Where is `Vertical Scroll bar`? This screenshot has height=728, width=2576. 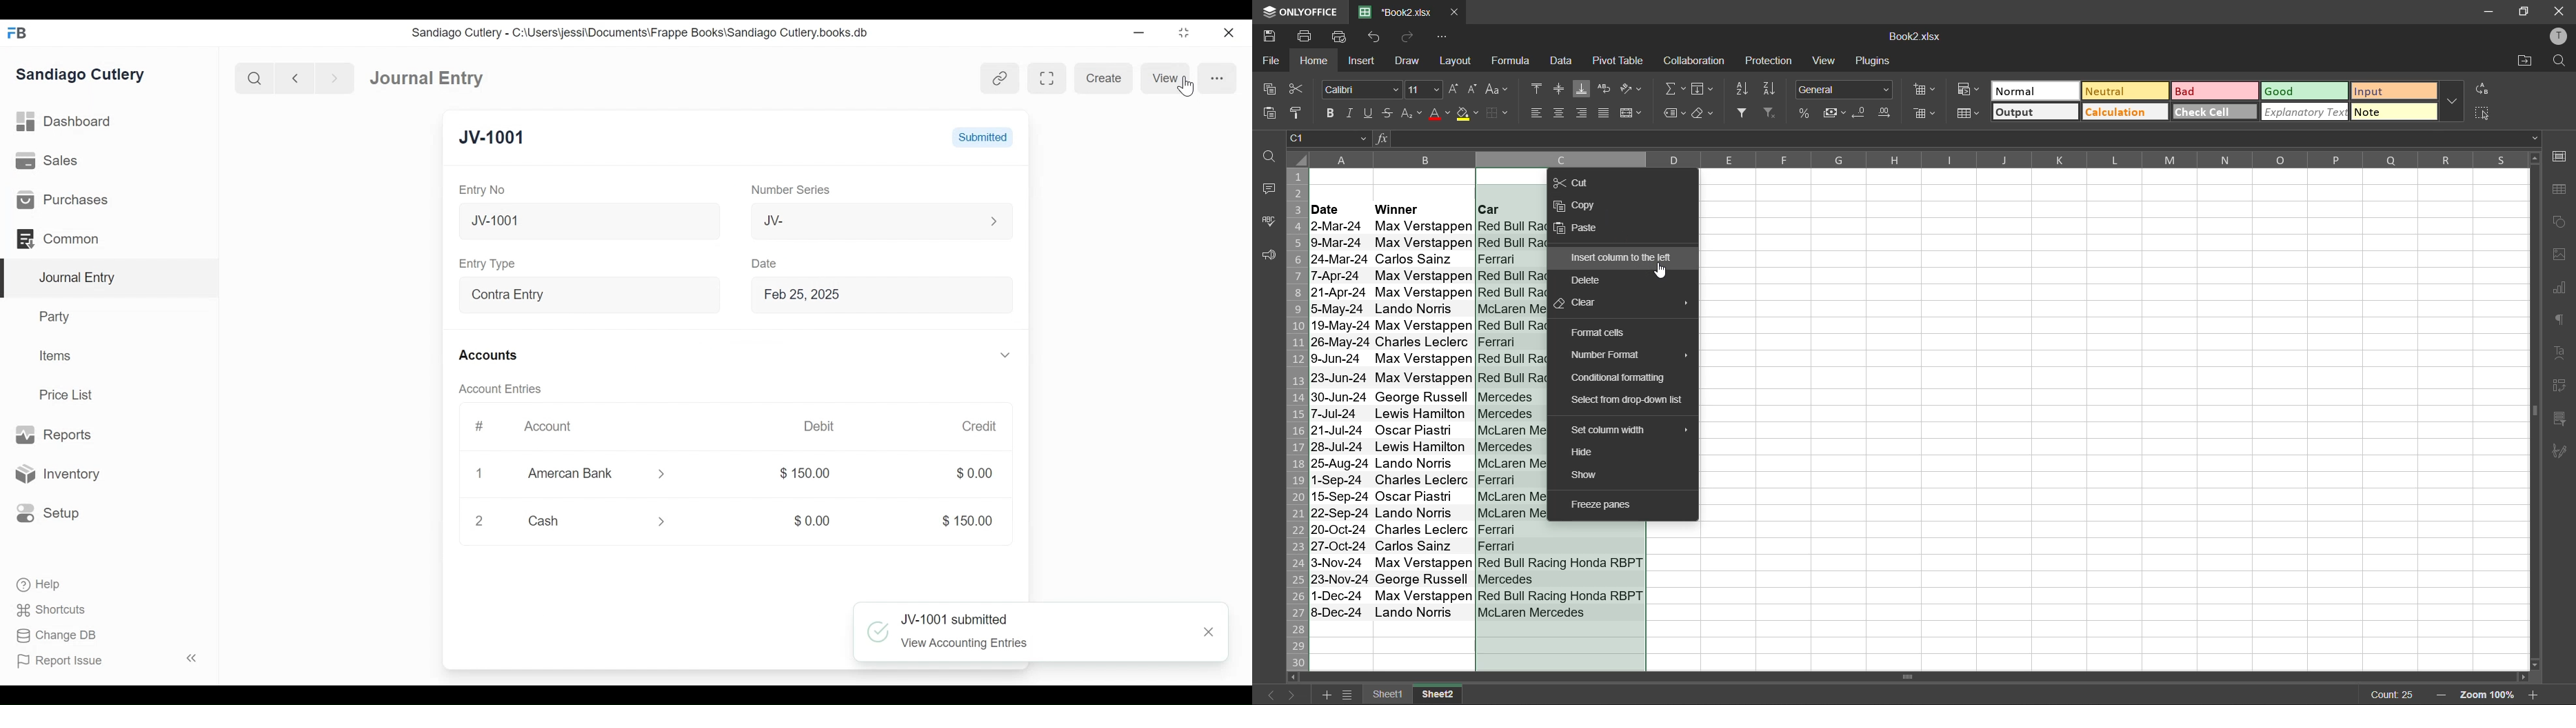
Vertical Scroll bar is located at coordinates (1026, 371).